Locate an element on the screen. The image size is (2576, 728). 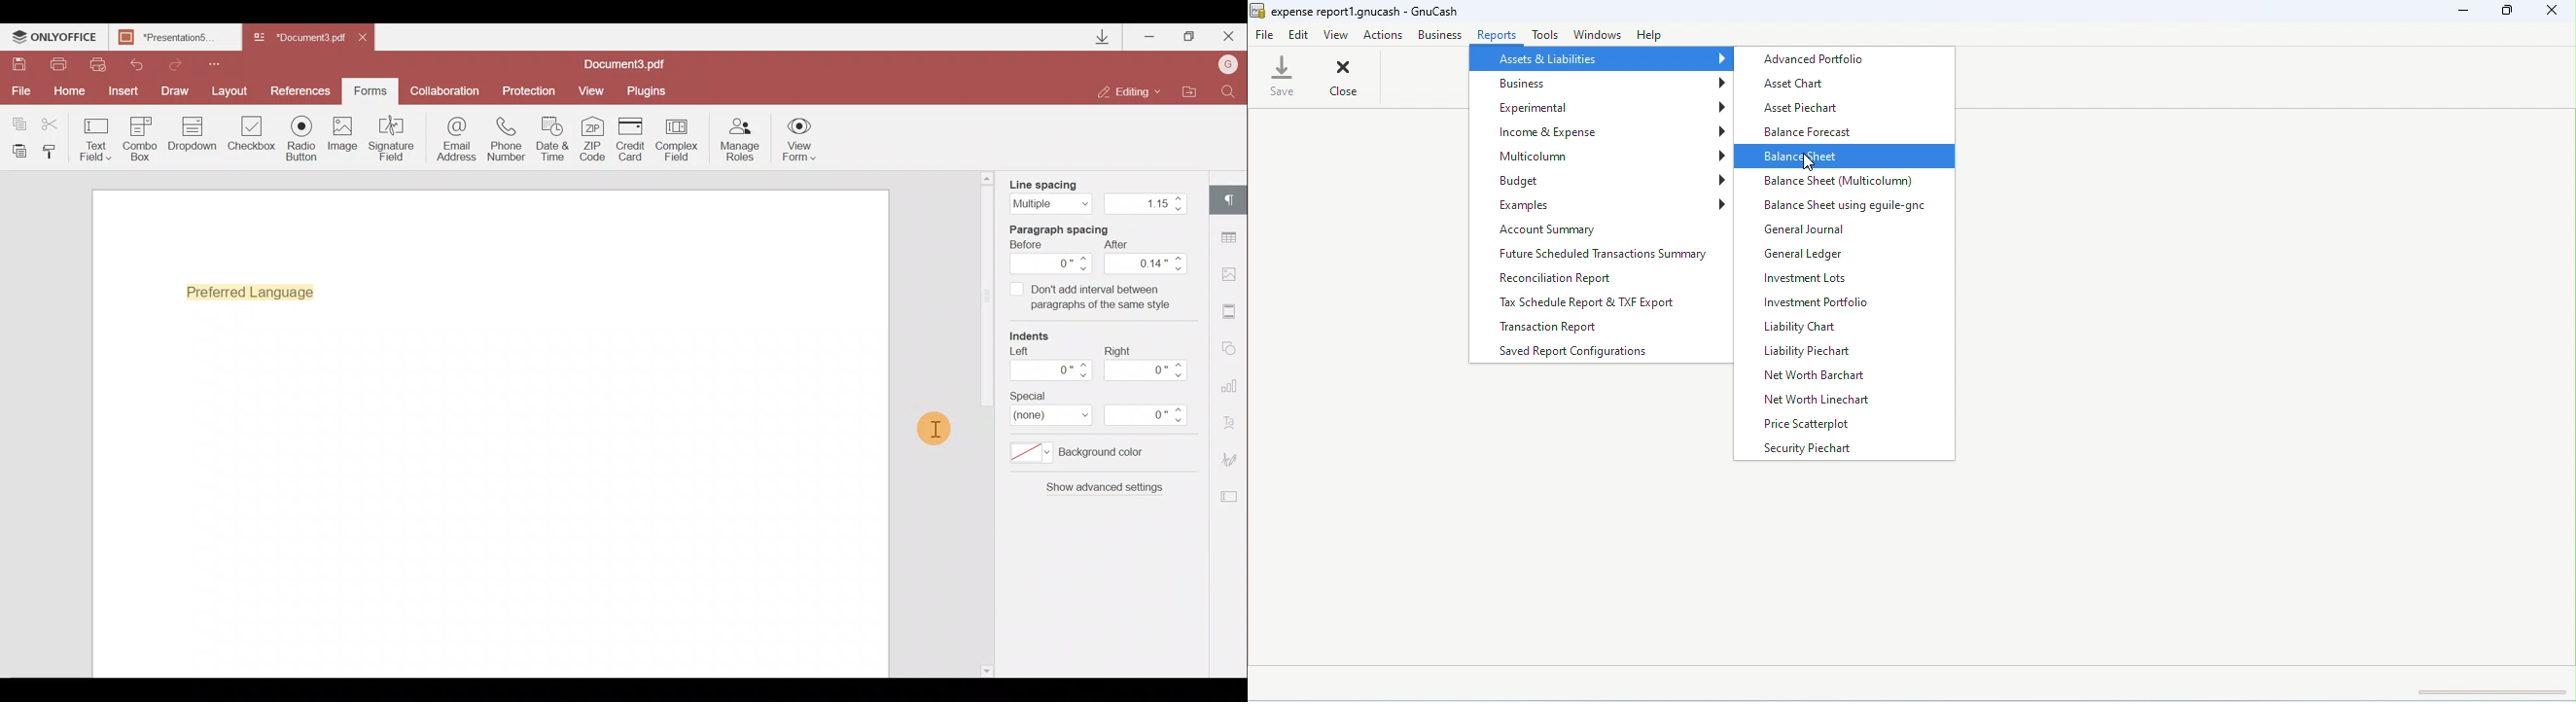
actions is located at coordinates (1385, 35).